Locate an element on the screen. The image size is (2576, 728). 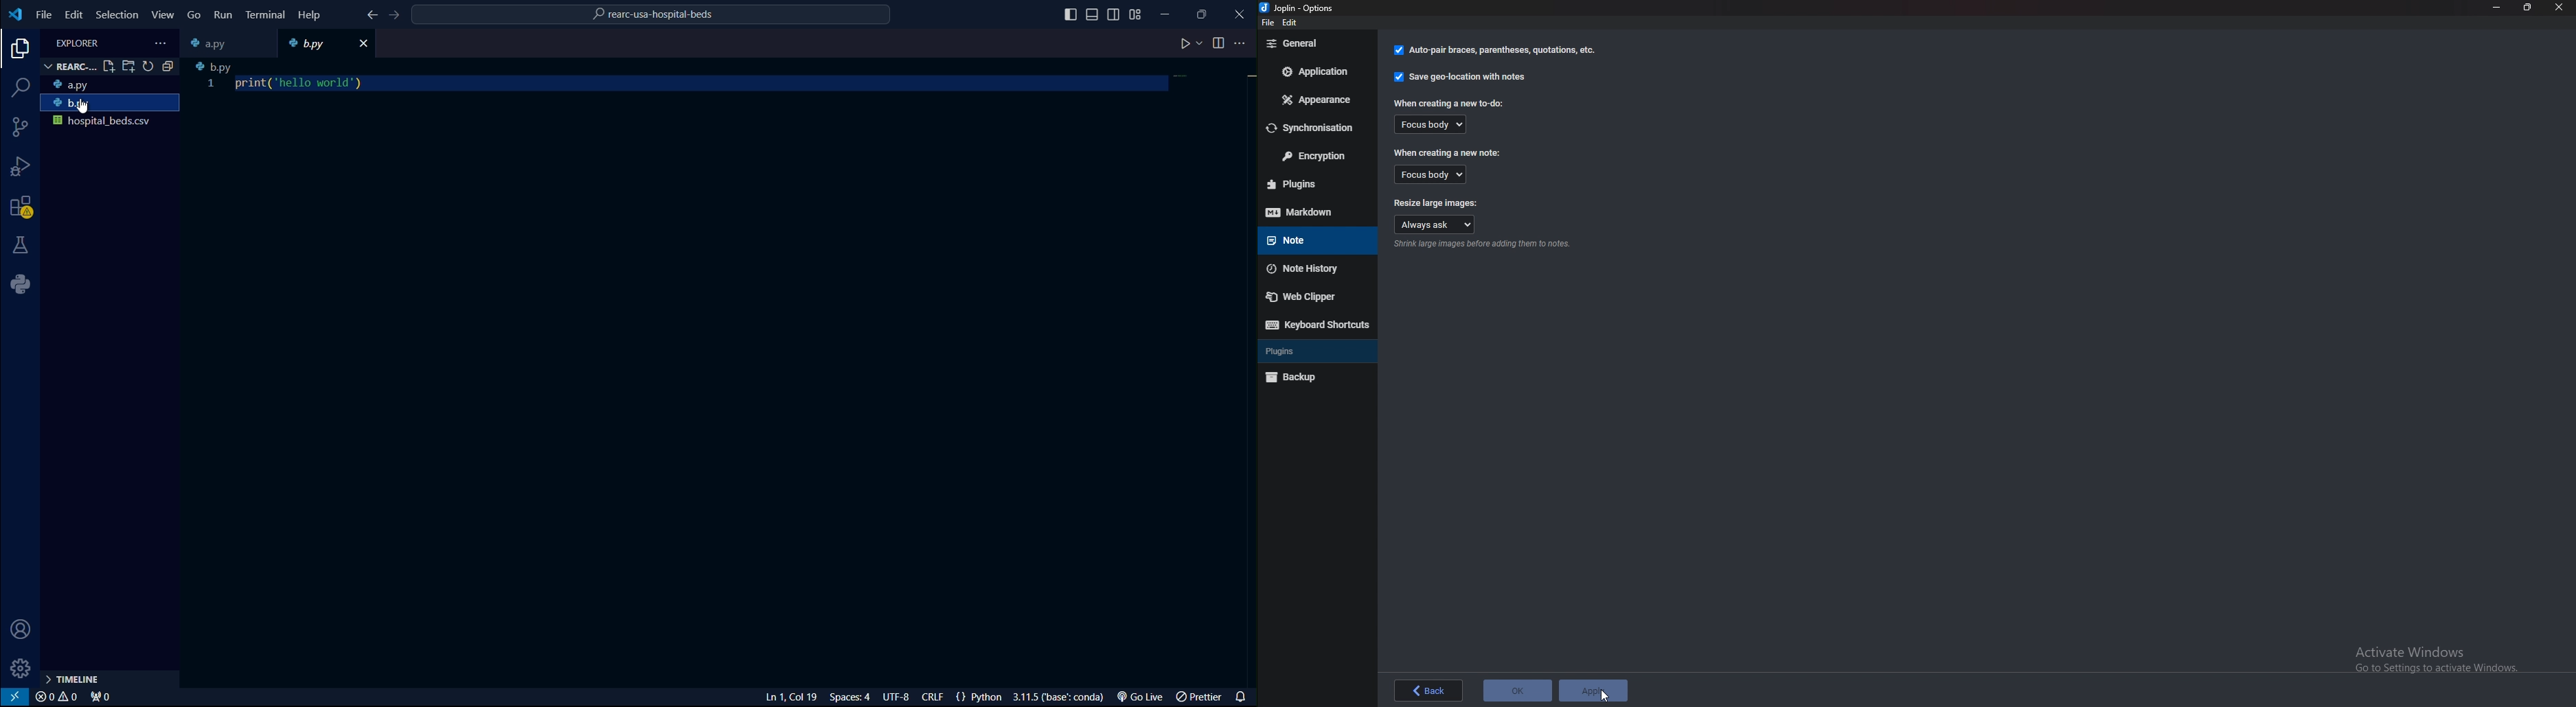
Save Geolocation is located at coordinates (1463, 76).